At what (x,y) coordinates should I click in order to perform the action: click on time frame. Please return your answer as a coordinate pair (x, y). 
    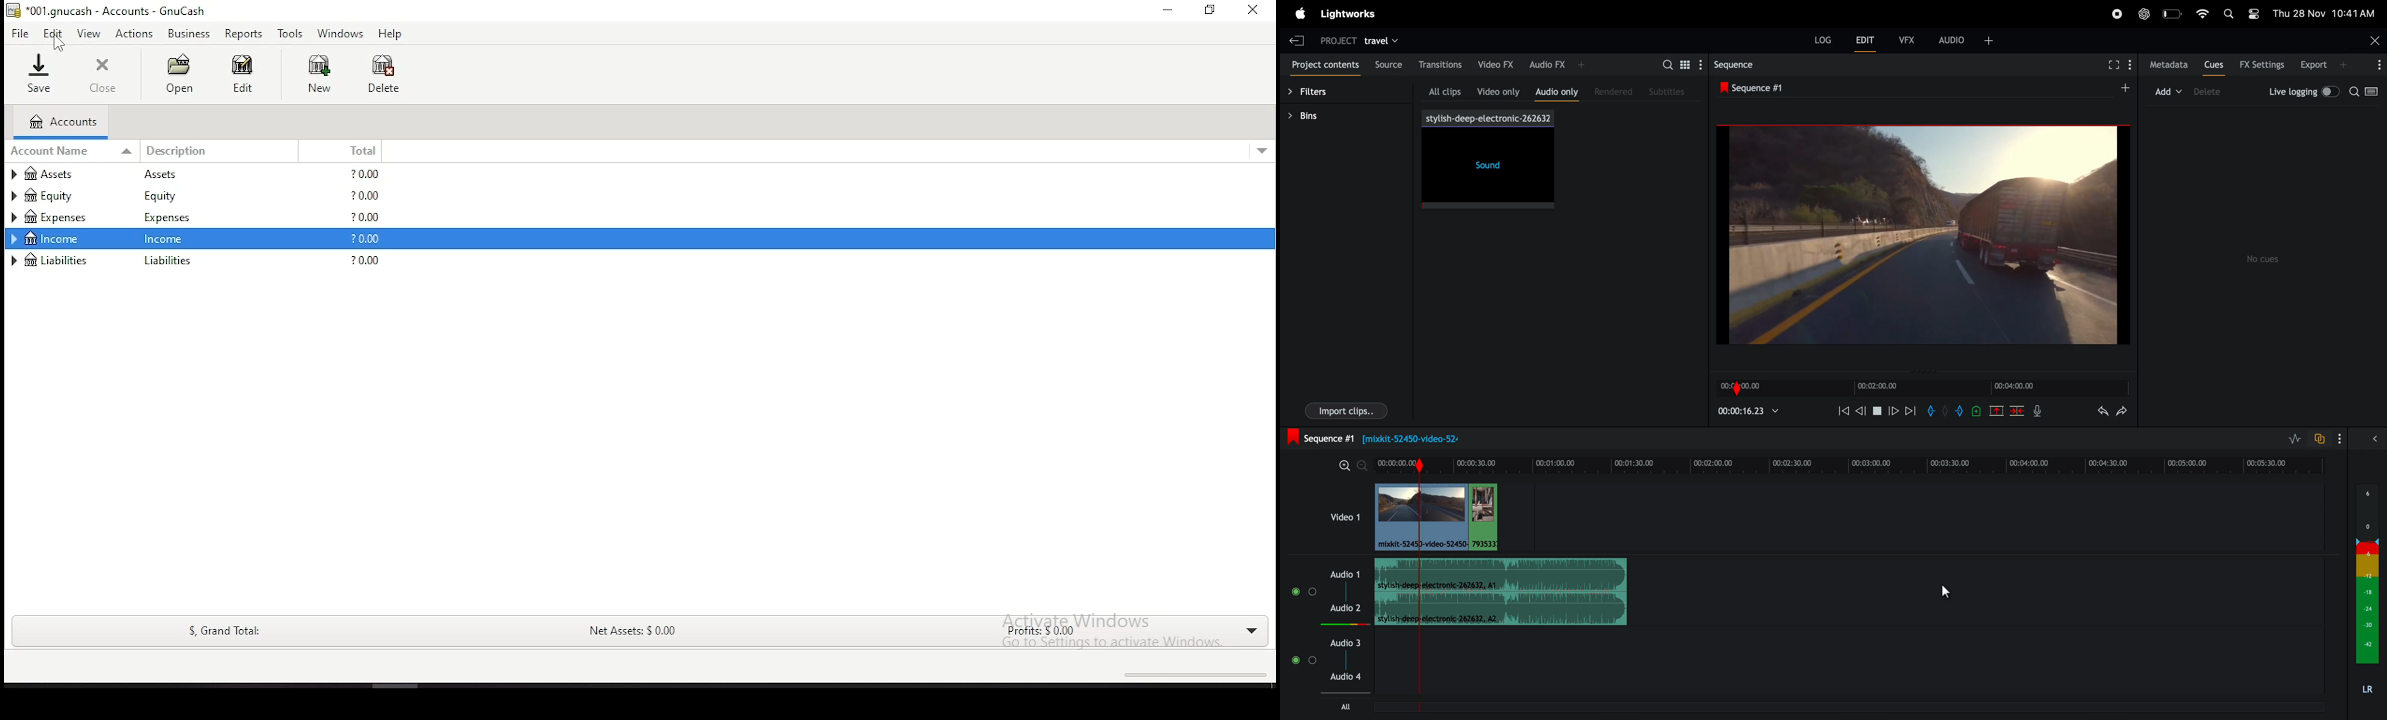
    Looking at the image, I should click on (1847, 465).